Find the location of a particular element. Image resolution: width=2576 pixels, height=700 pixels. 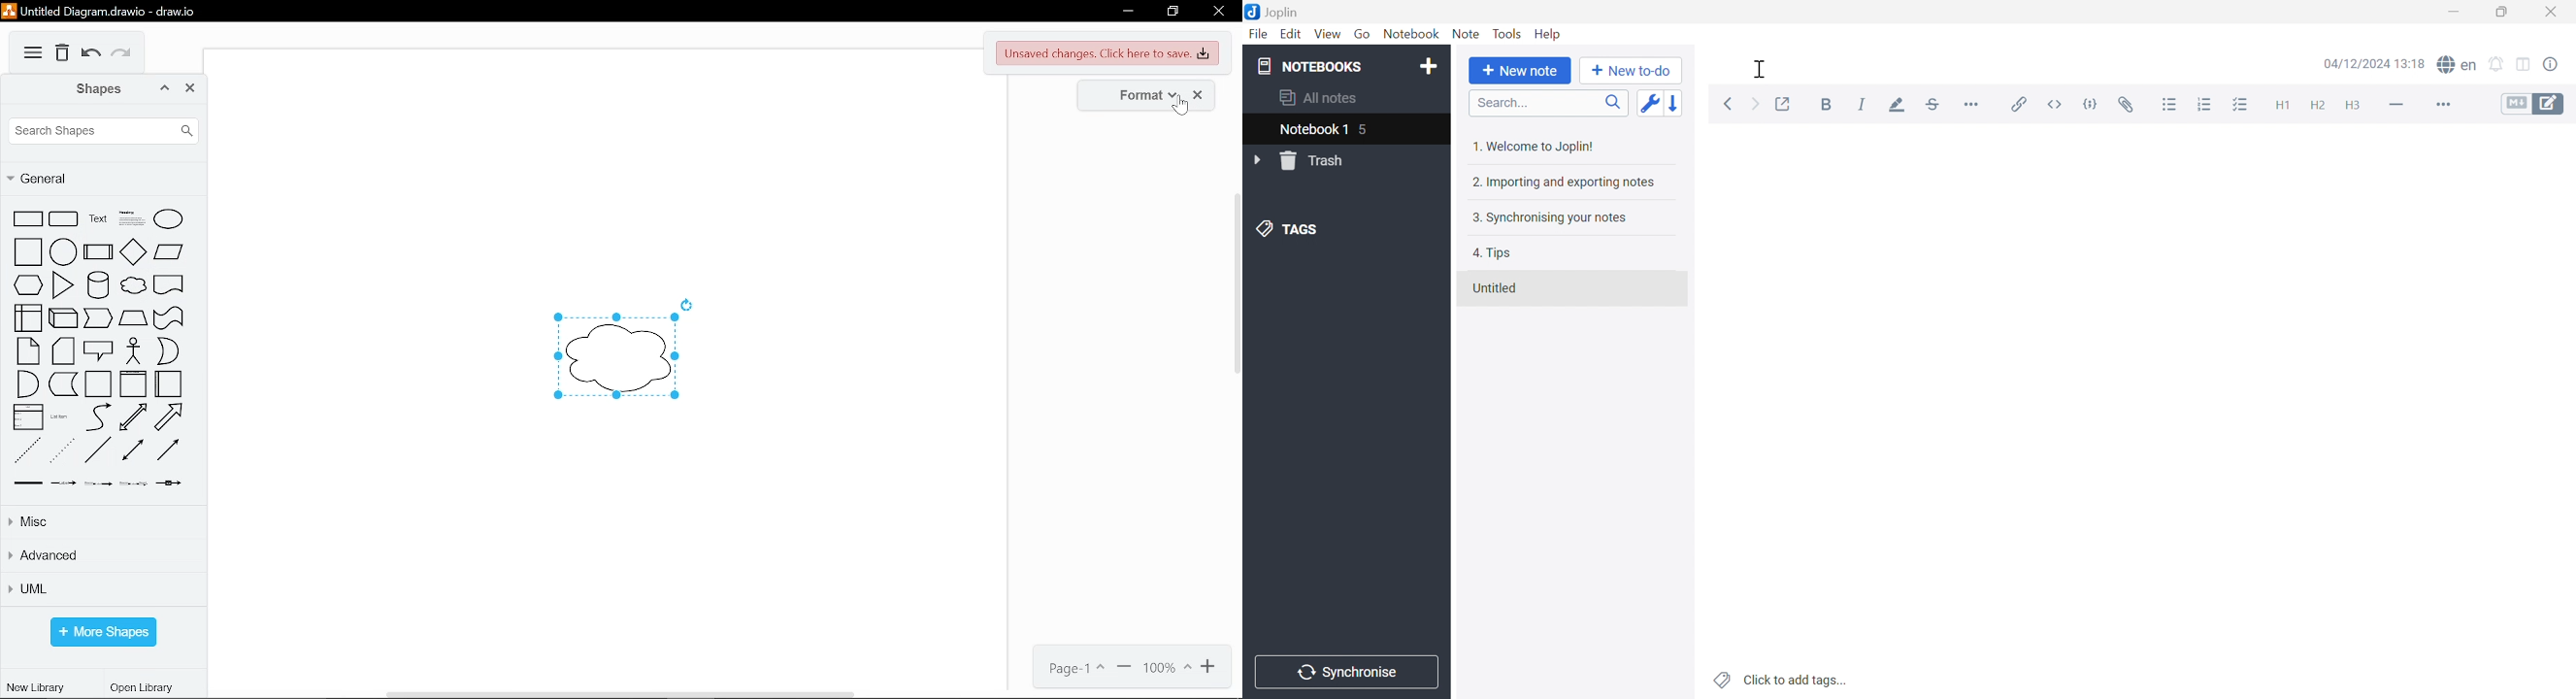

Strikethrough is located at coordinates (1936, 101).